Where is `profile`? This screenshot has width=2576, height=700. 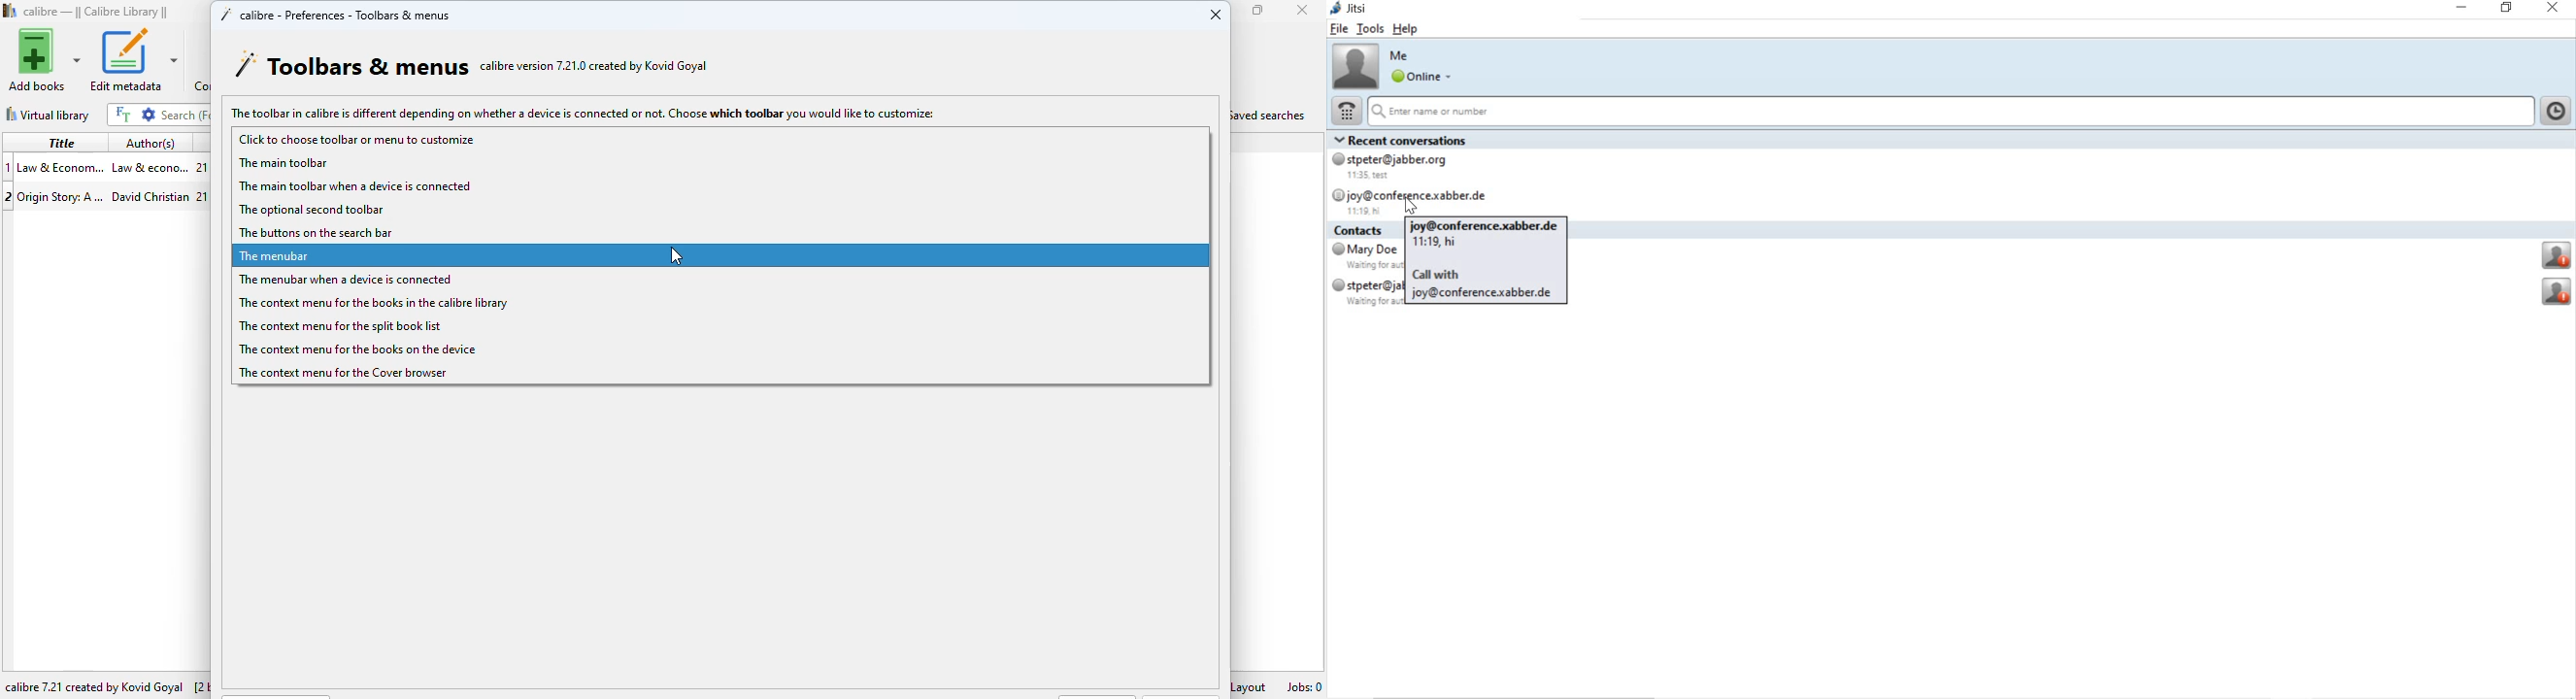 profile is located at coordinates (2557, 254).